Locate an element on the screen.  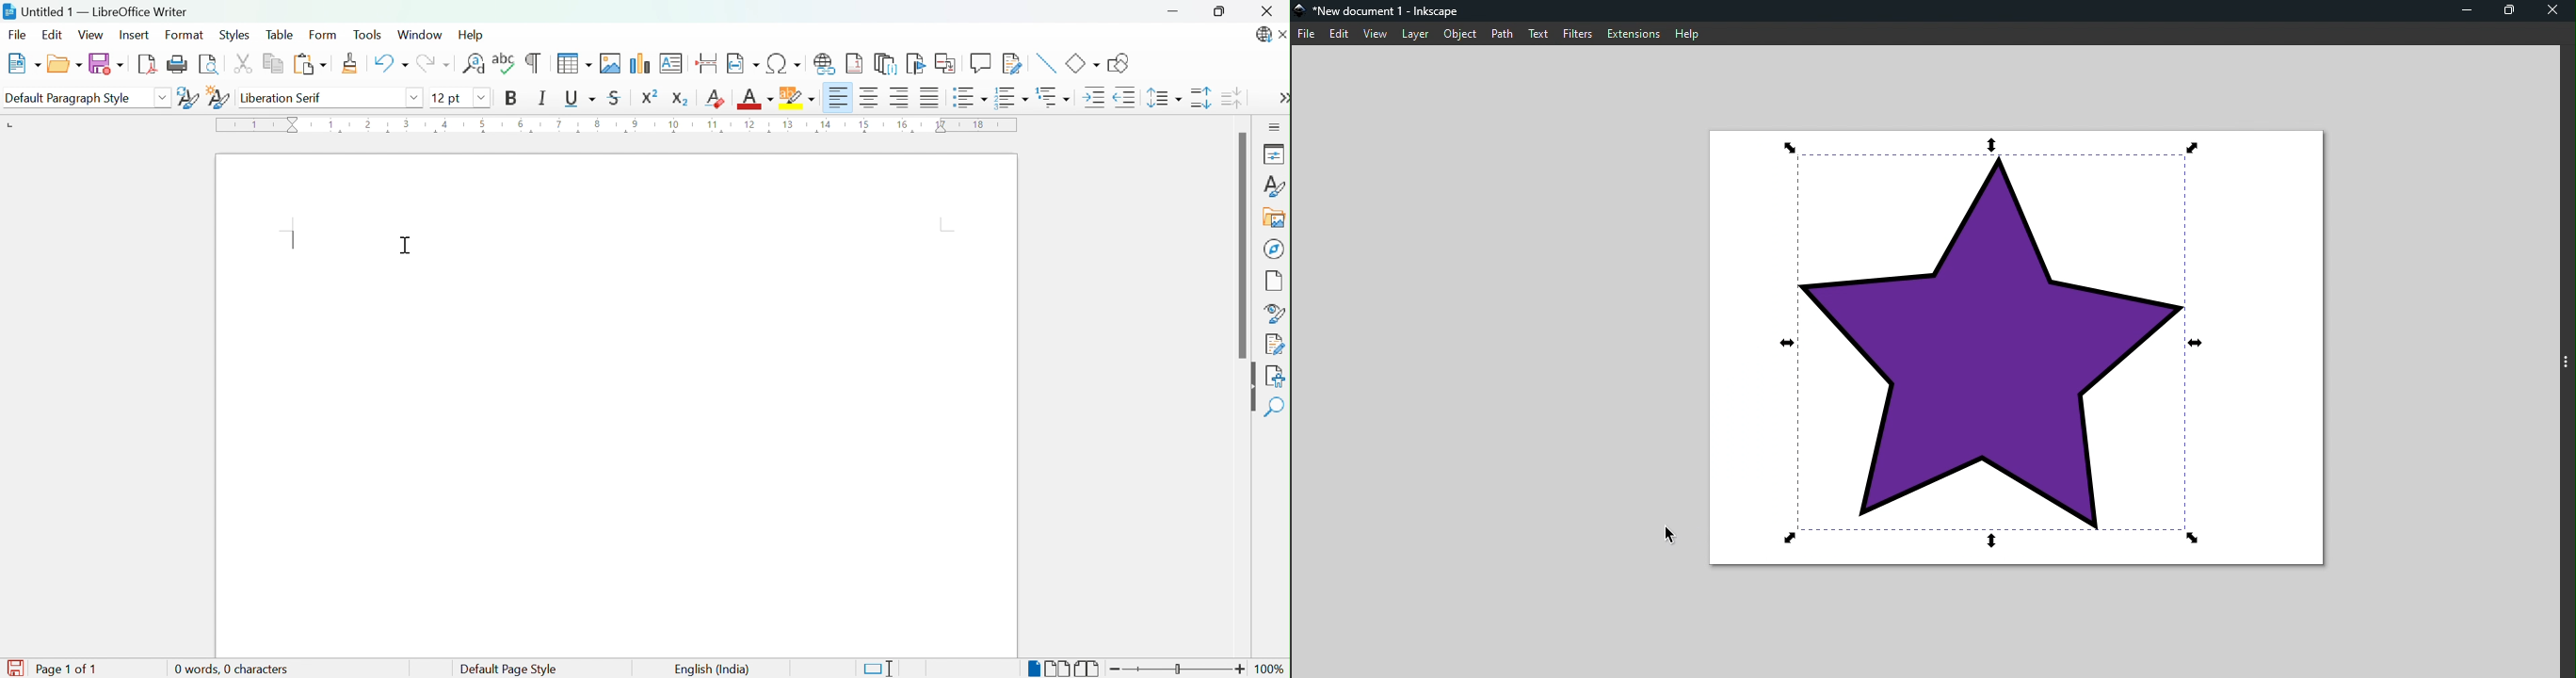
Canvas is located at coordinates (2022, 349).